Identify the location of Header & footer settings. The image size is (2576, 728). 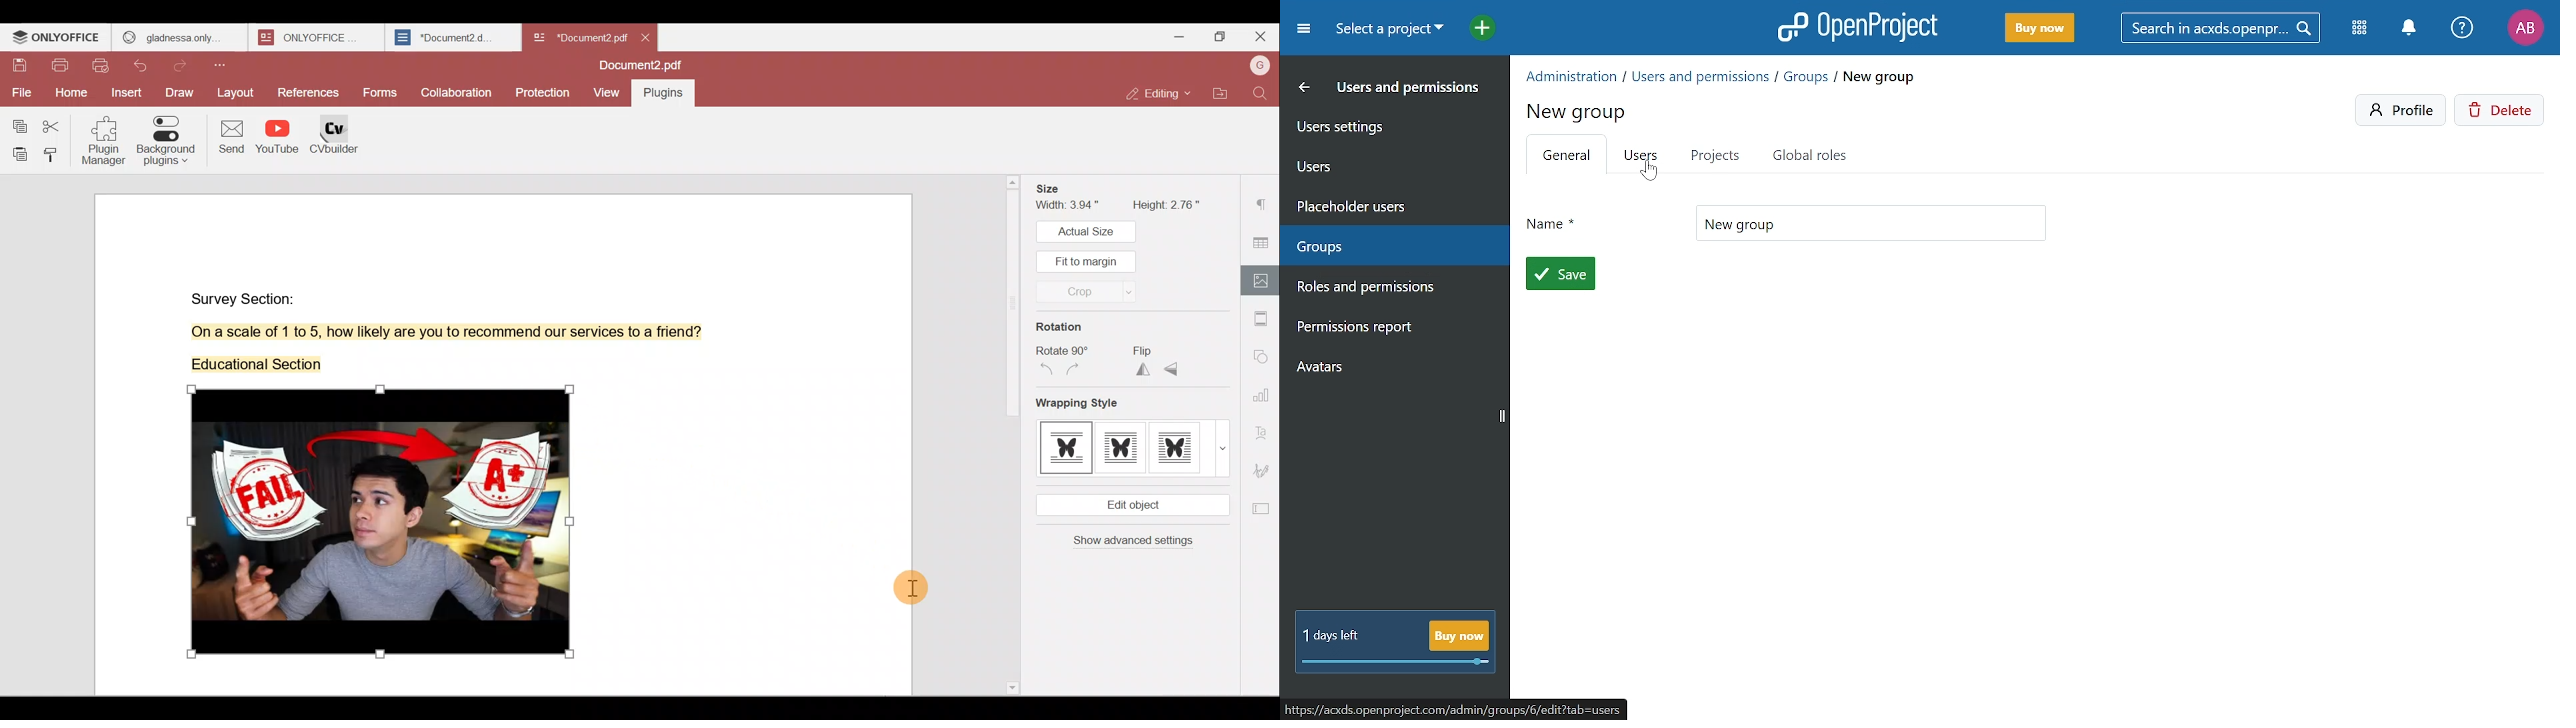
(1264, 317).